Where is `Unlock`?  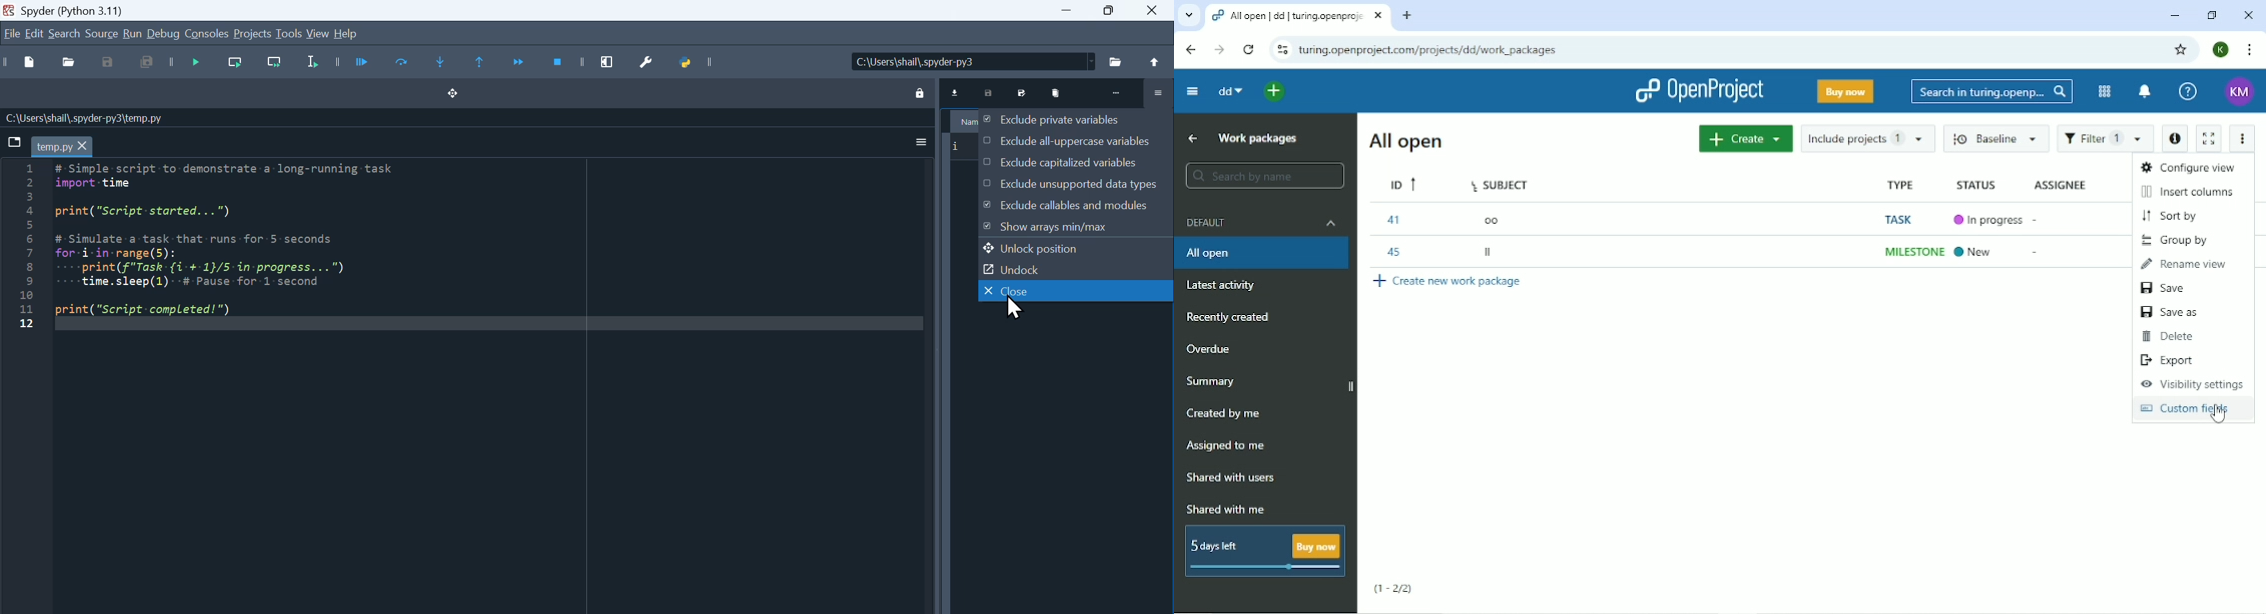
Unlock is located at coordinates (1076, 268).